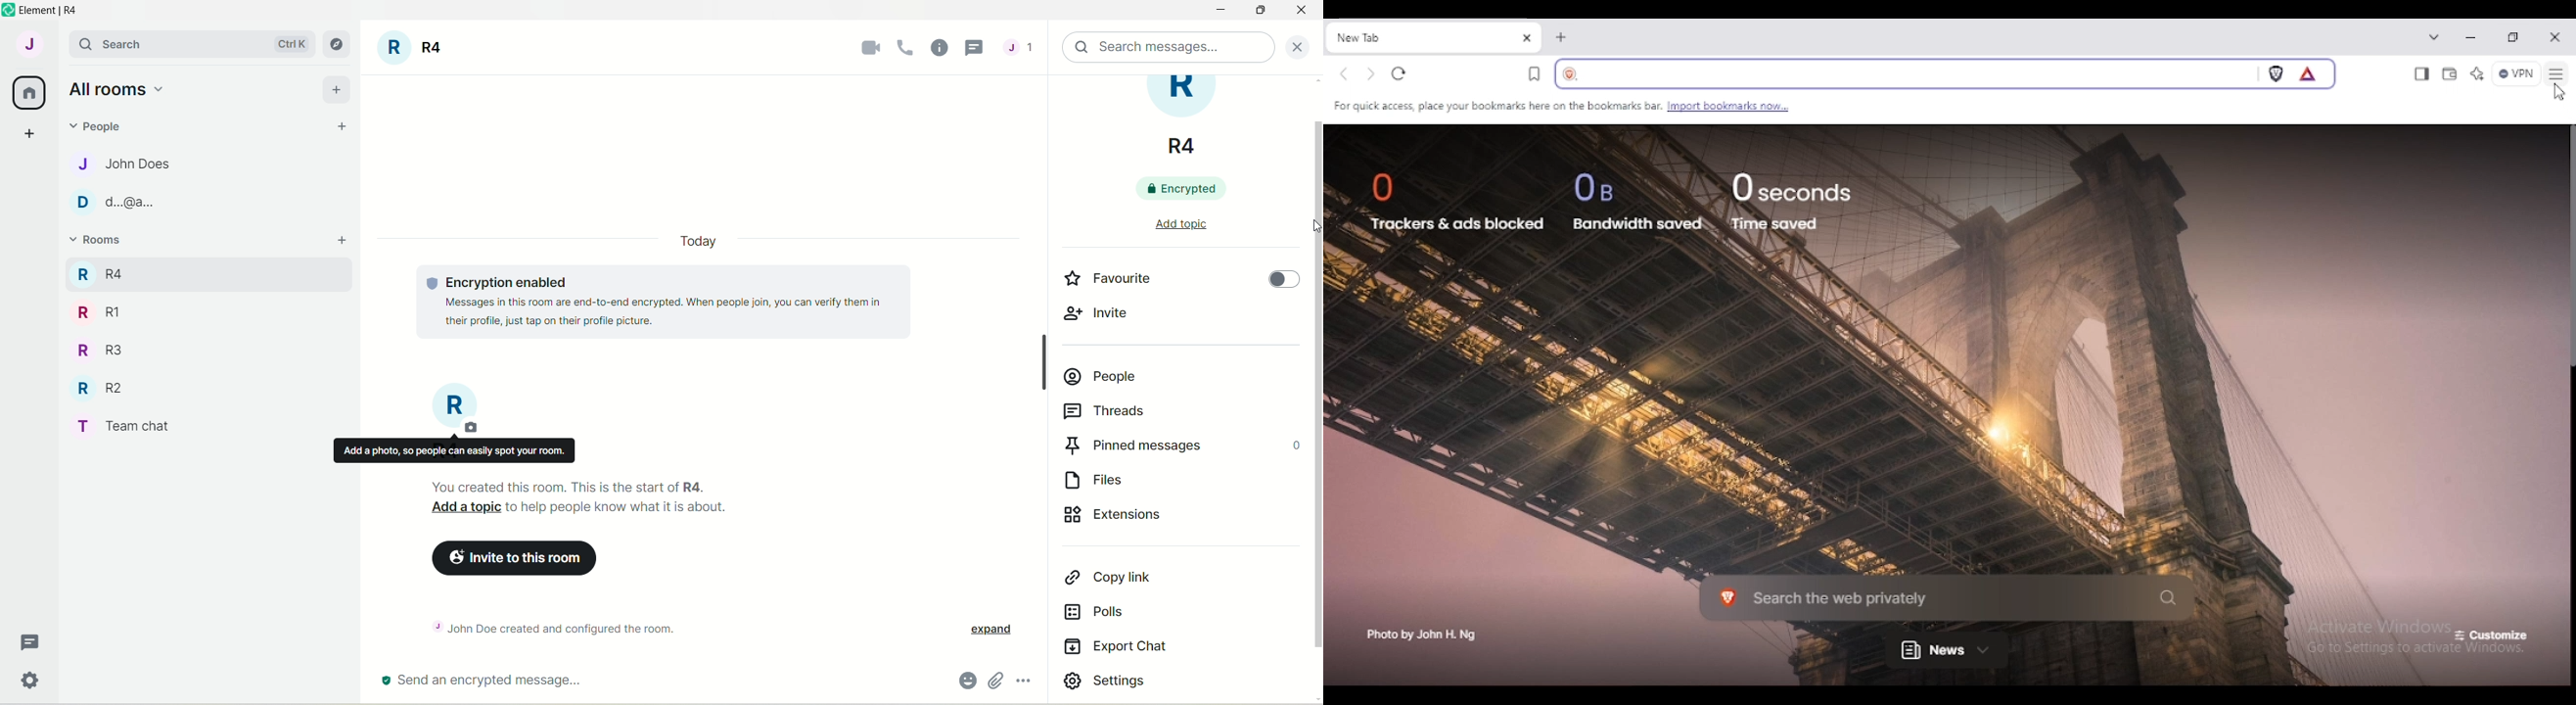 The height and width of the screenshot is (728, 2576). I want to click on explore rooms, so click(338, 44).